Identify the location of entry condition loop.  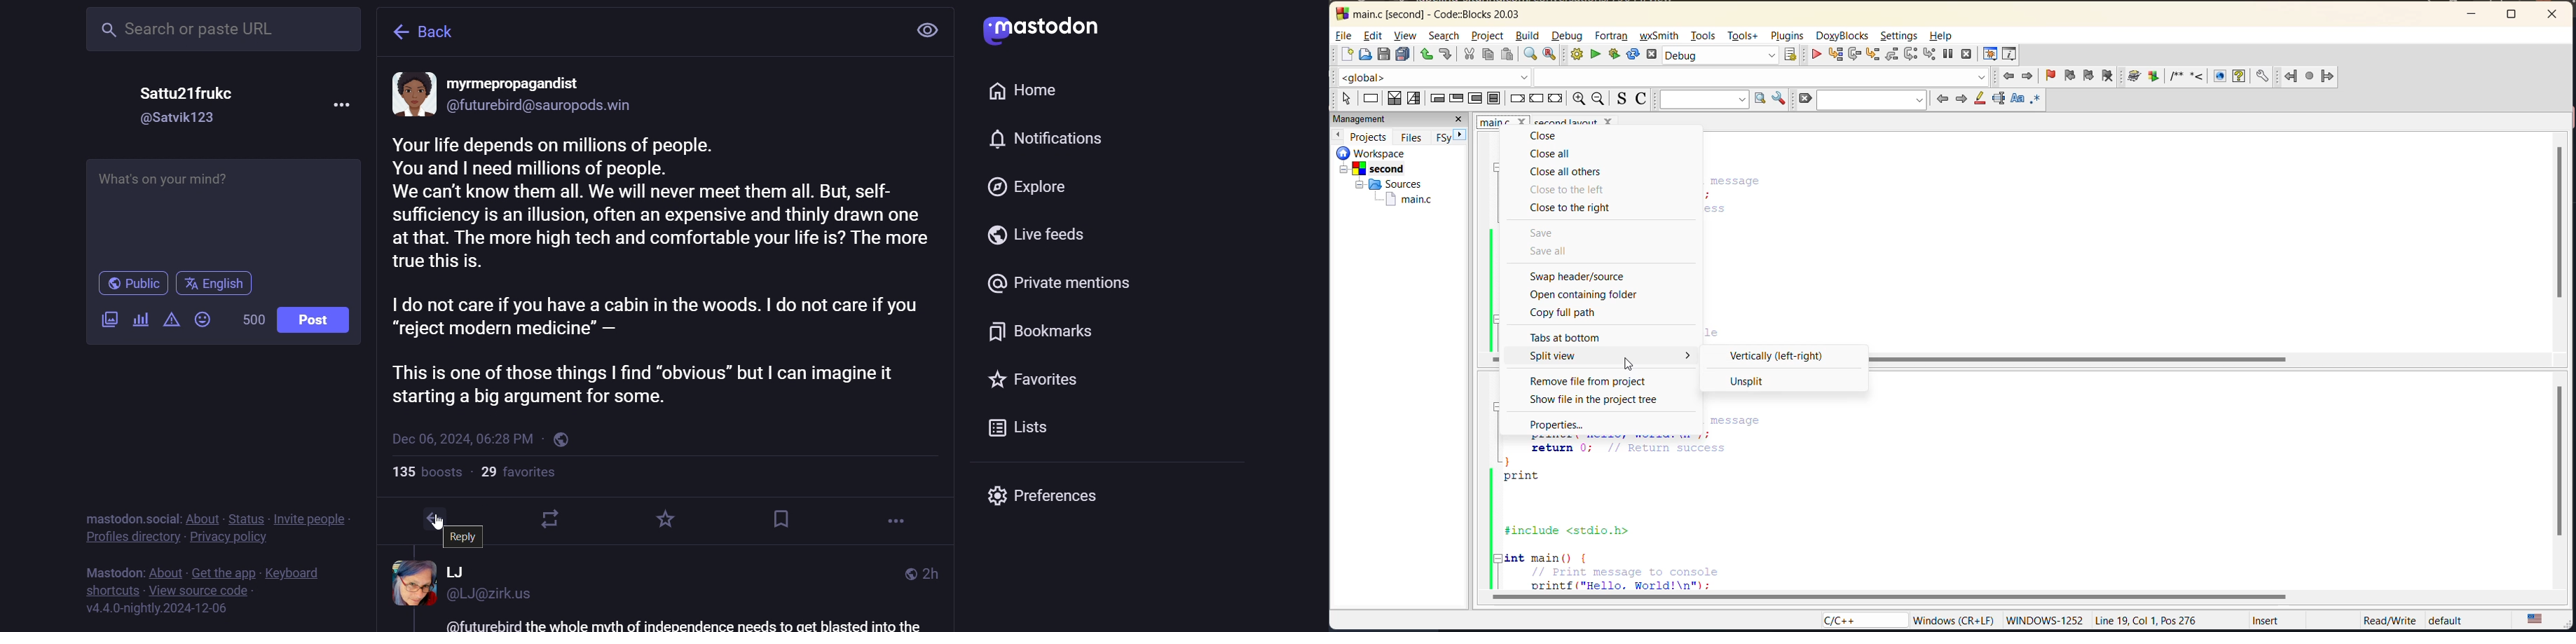
(1437, 98).